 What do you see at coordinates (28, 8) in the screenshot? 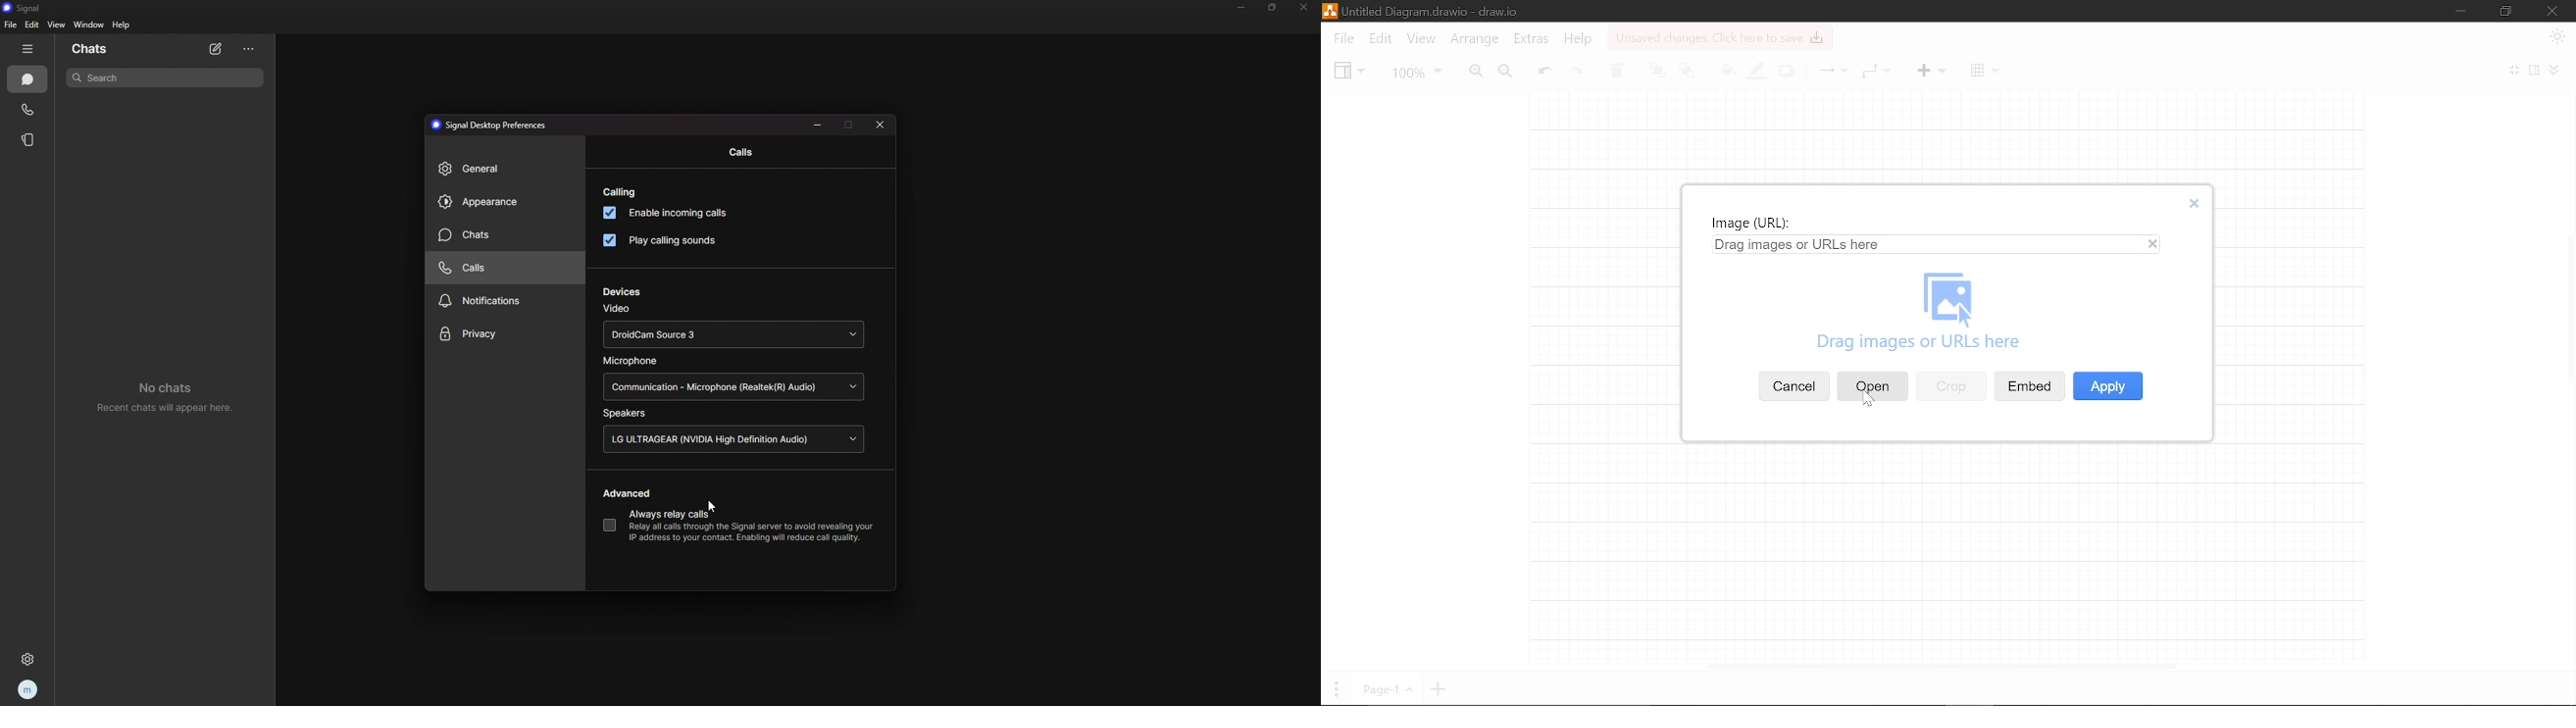
I see `signal` at bounding box center [28, 8].